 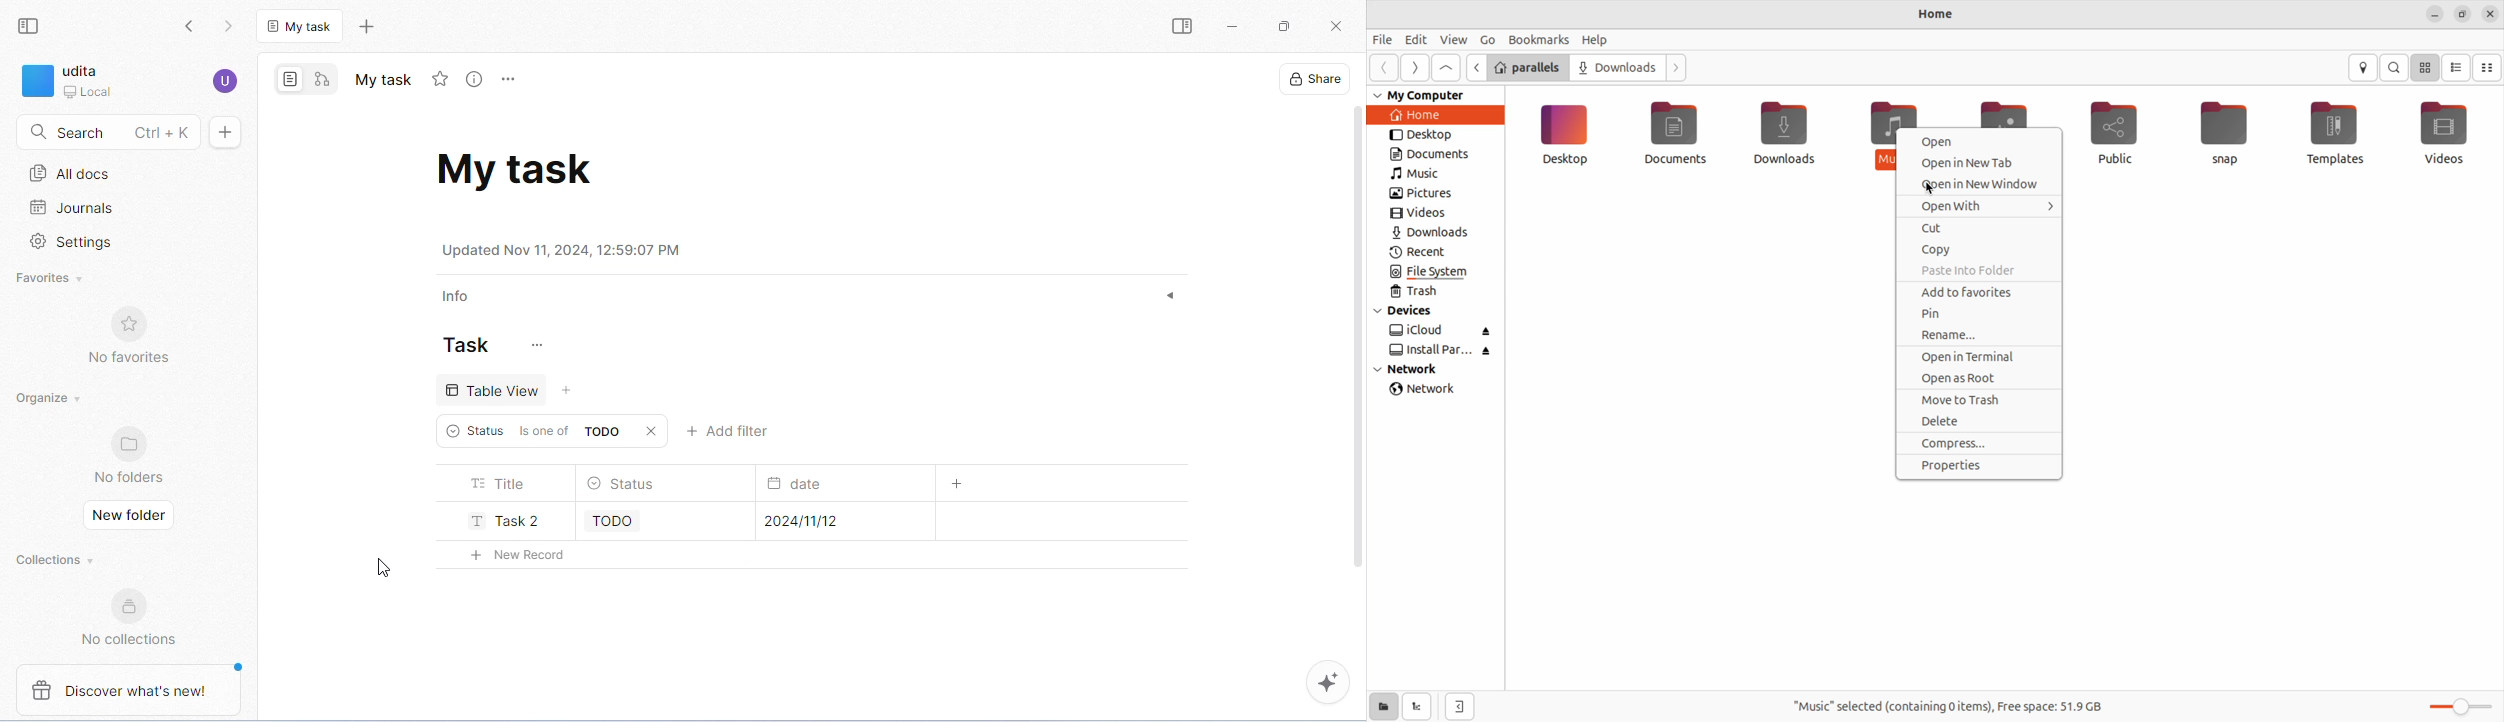 I want to click on close, so click(x=1335, y=27).